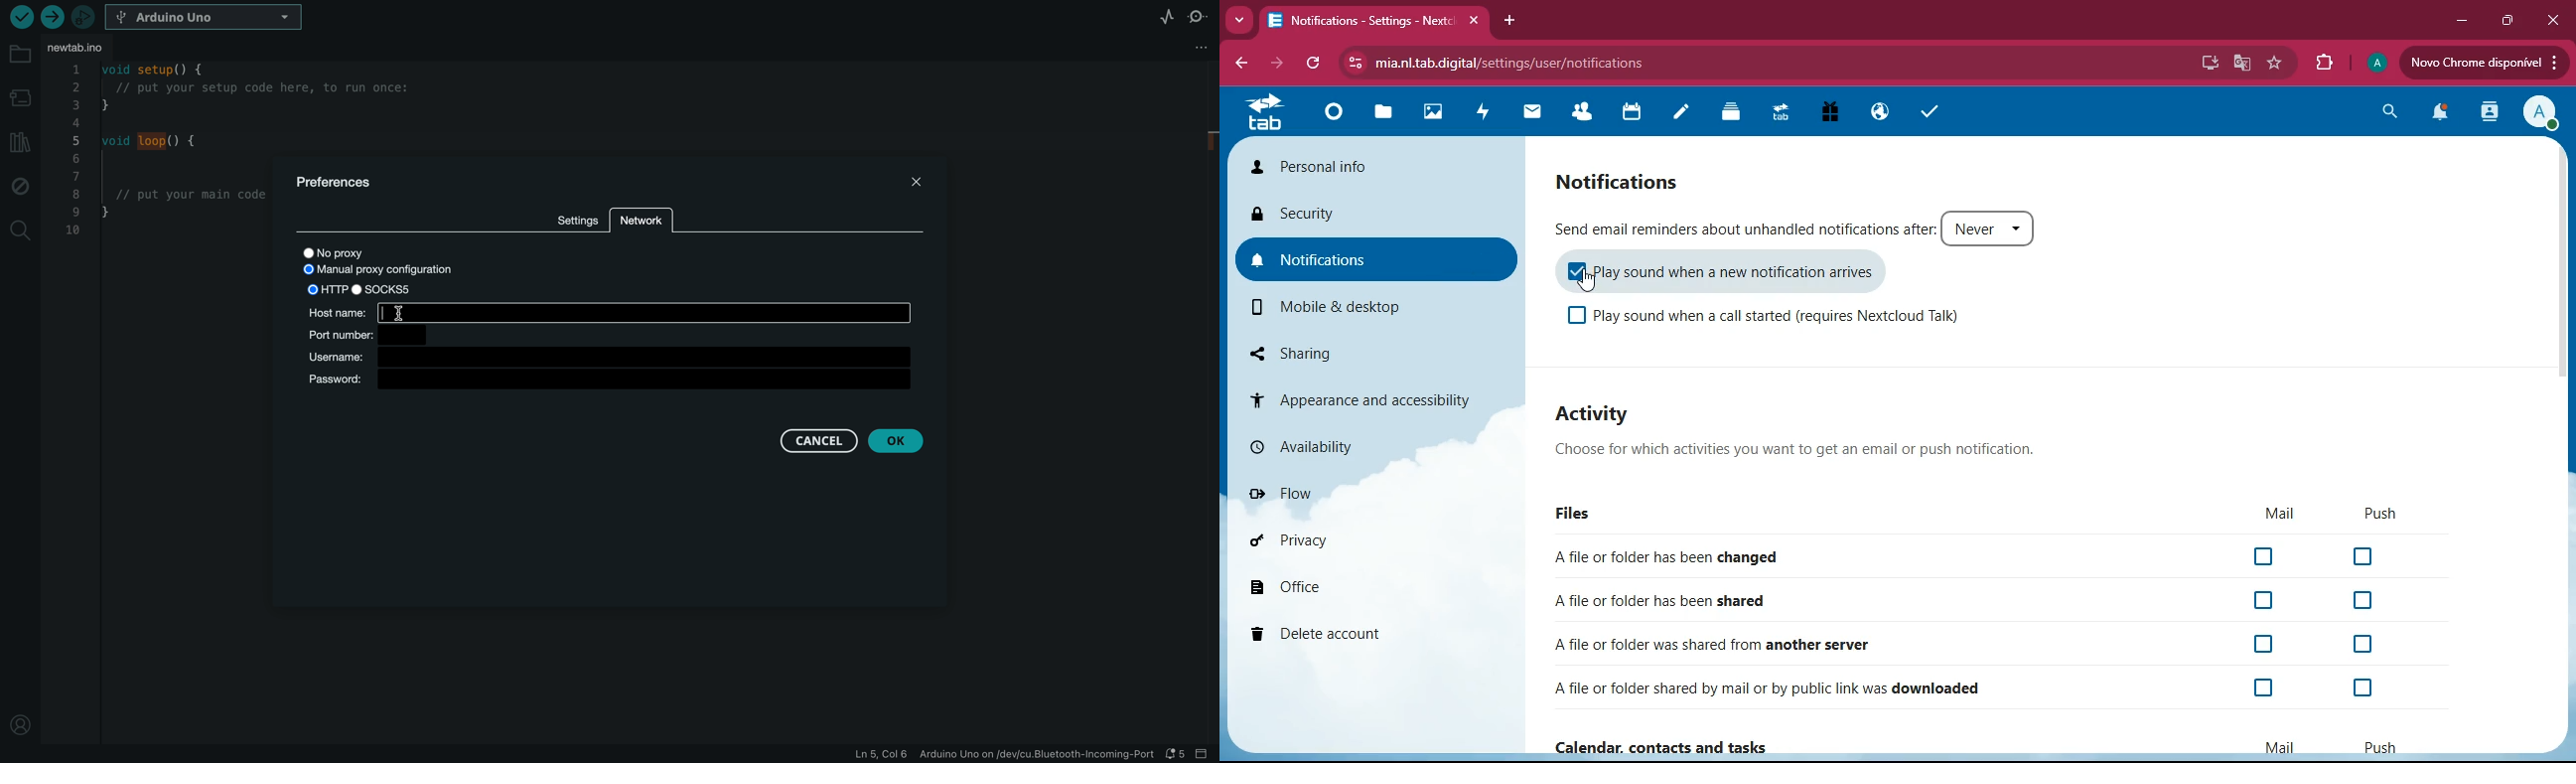  What do you see at coordinates (357, 251) in the screenshot?
I see `no proxy` at bounding box center [357, 251].